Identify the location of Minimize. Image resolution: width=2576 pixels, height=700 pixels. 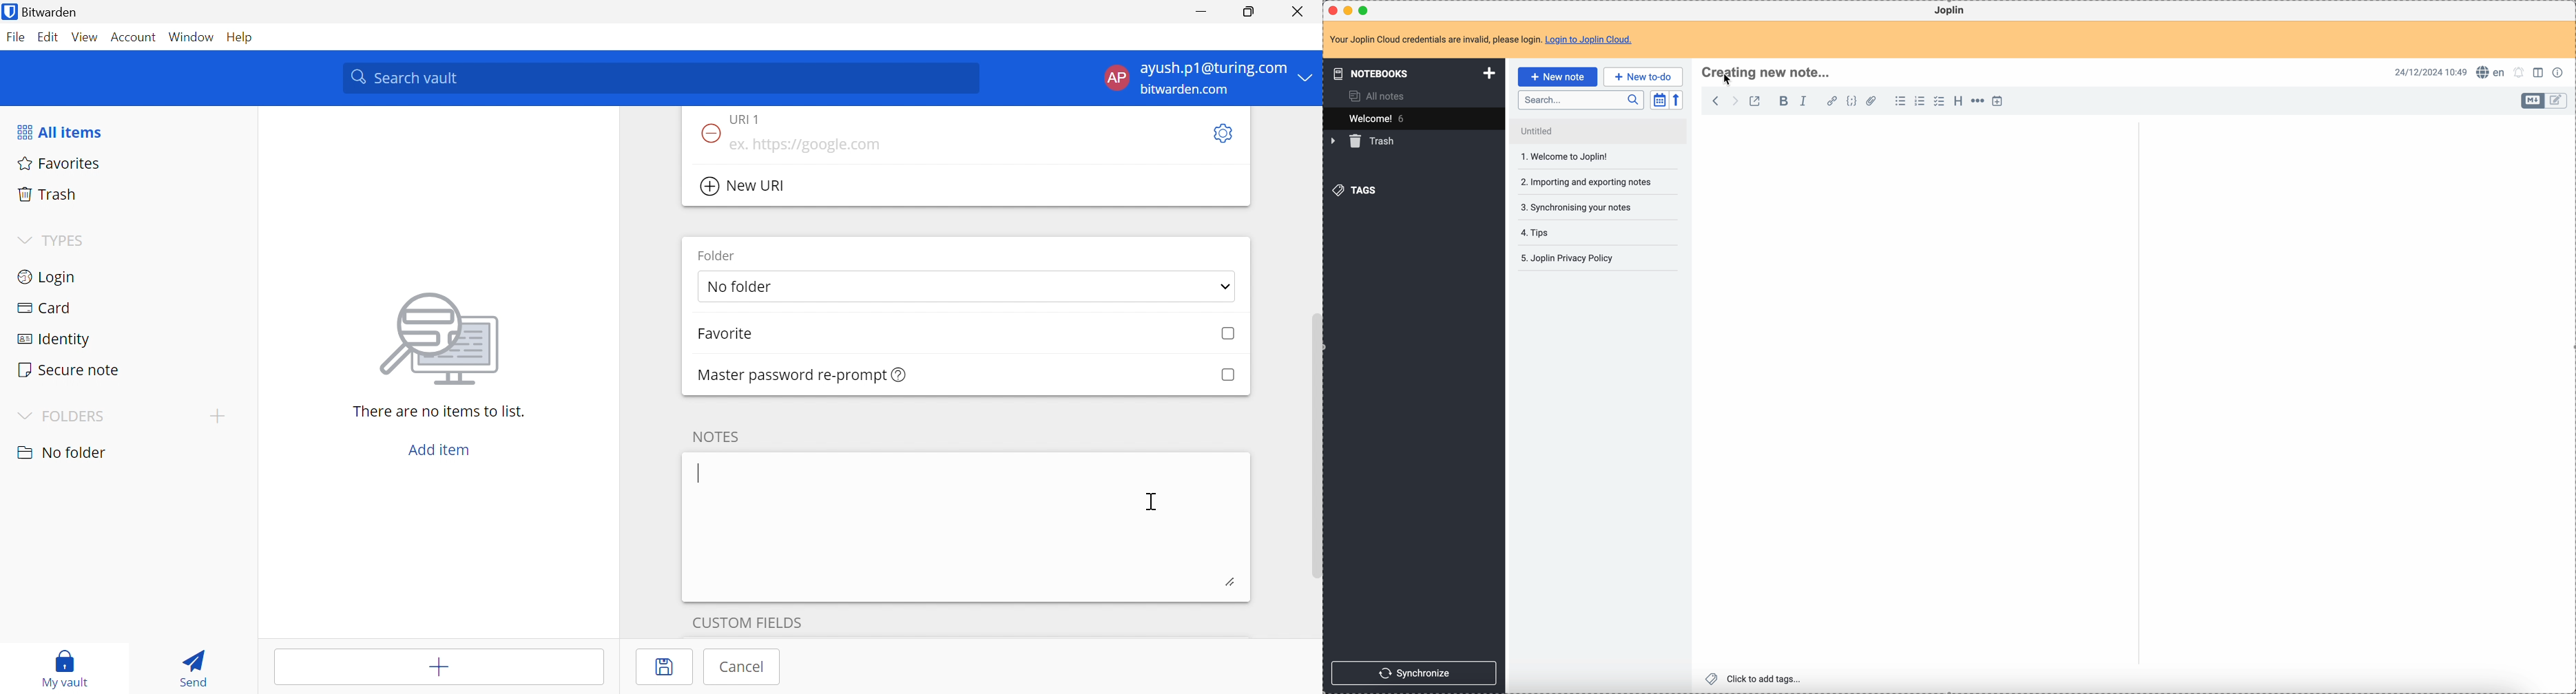
(1201, 12).